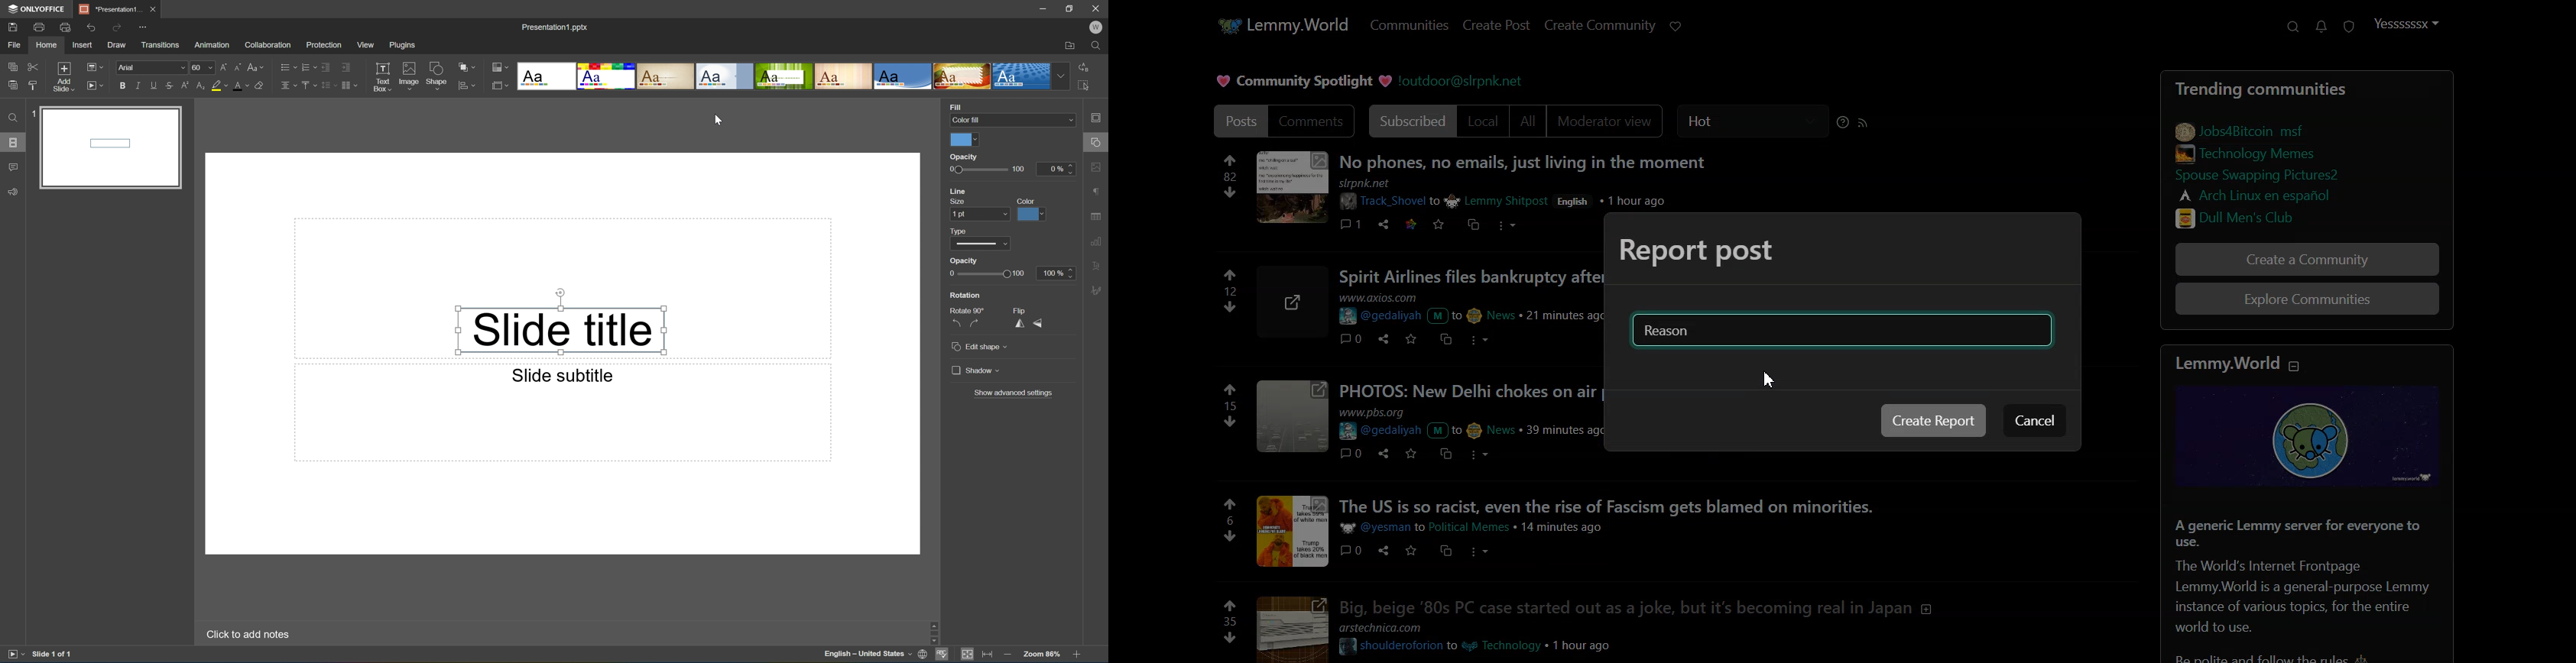  Describe the element at coordinates (55, 655) in the screenshot. I see `Slide 1 of 1` at that location.